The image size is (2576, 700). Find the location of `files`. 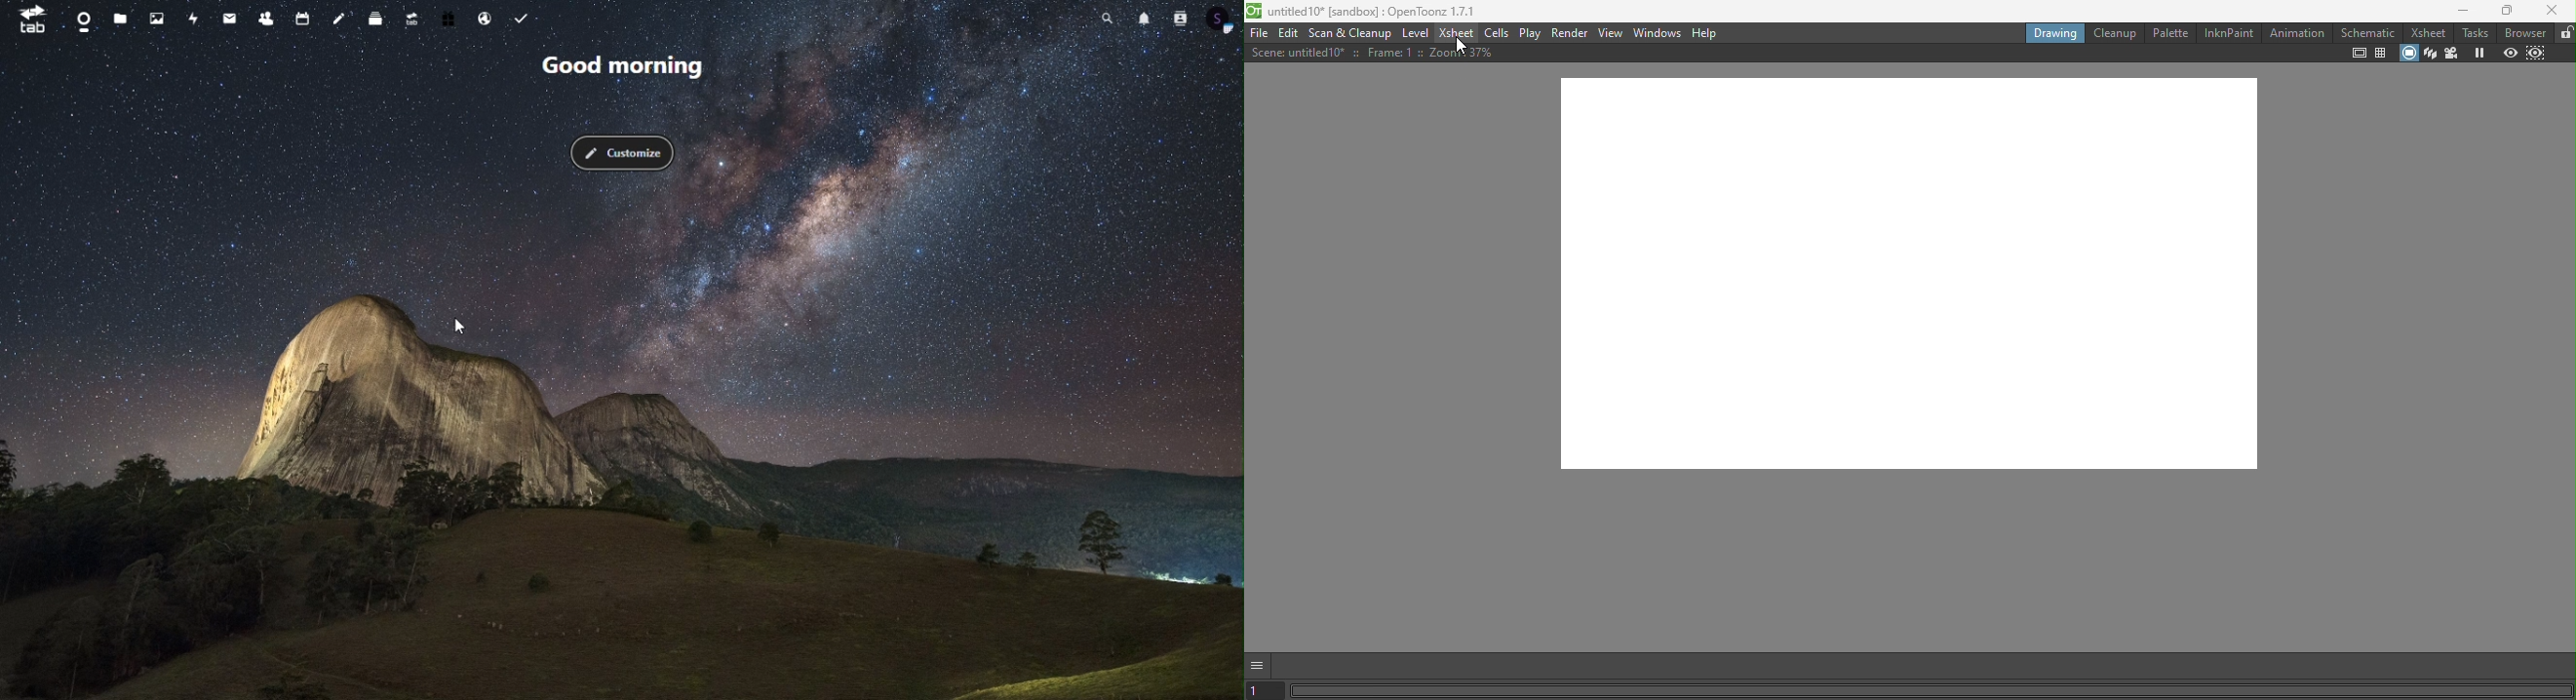

files is located at coordinates (124, 21).